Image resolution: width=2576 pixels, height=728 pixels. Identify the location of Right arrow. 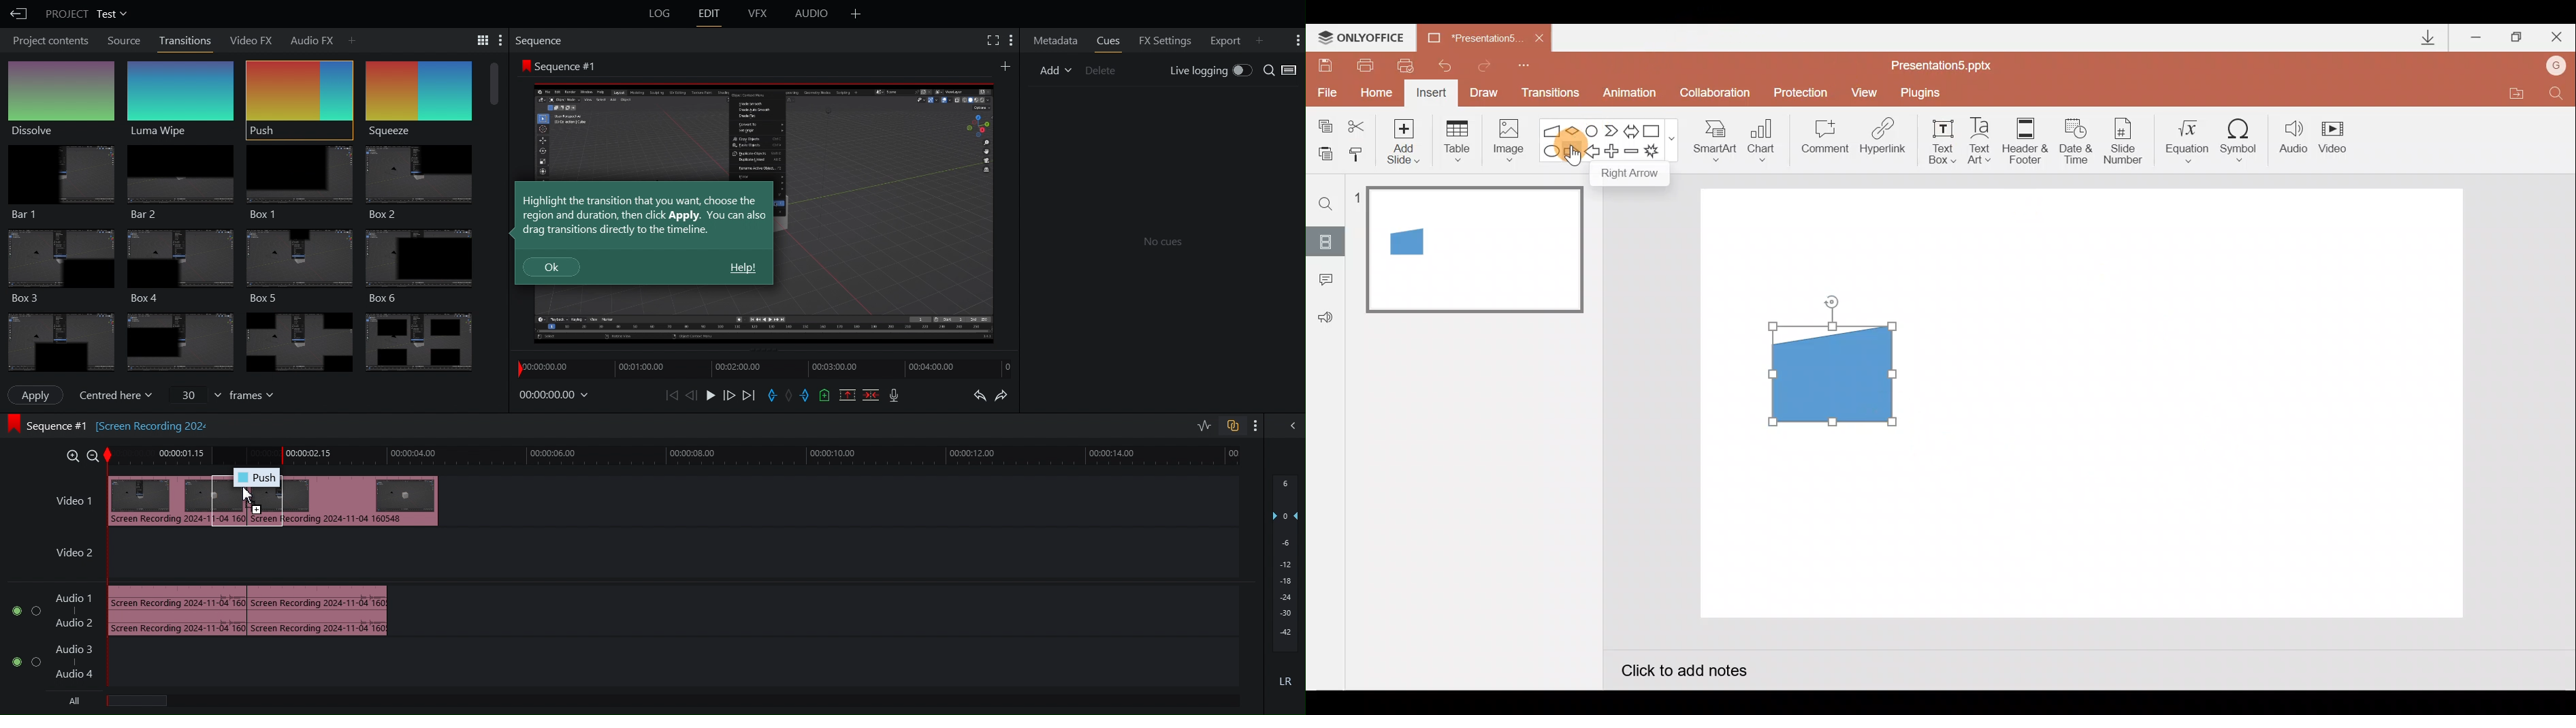
(1631, 175).